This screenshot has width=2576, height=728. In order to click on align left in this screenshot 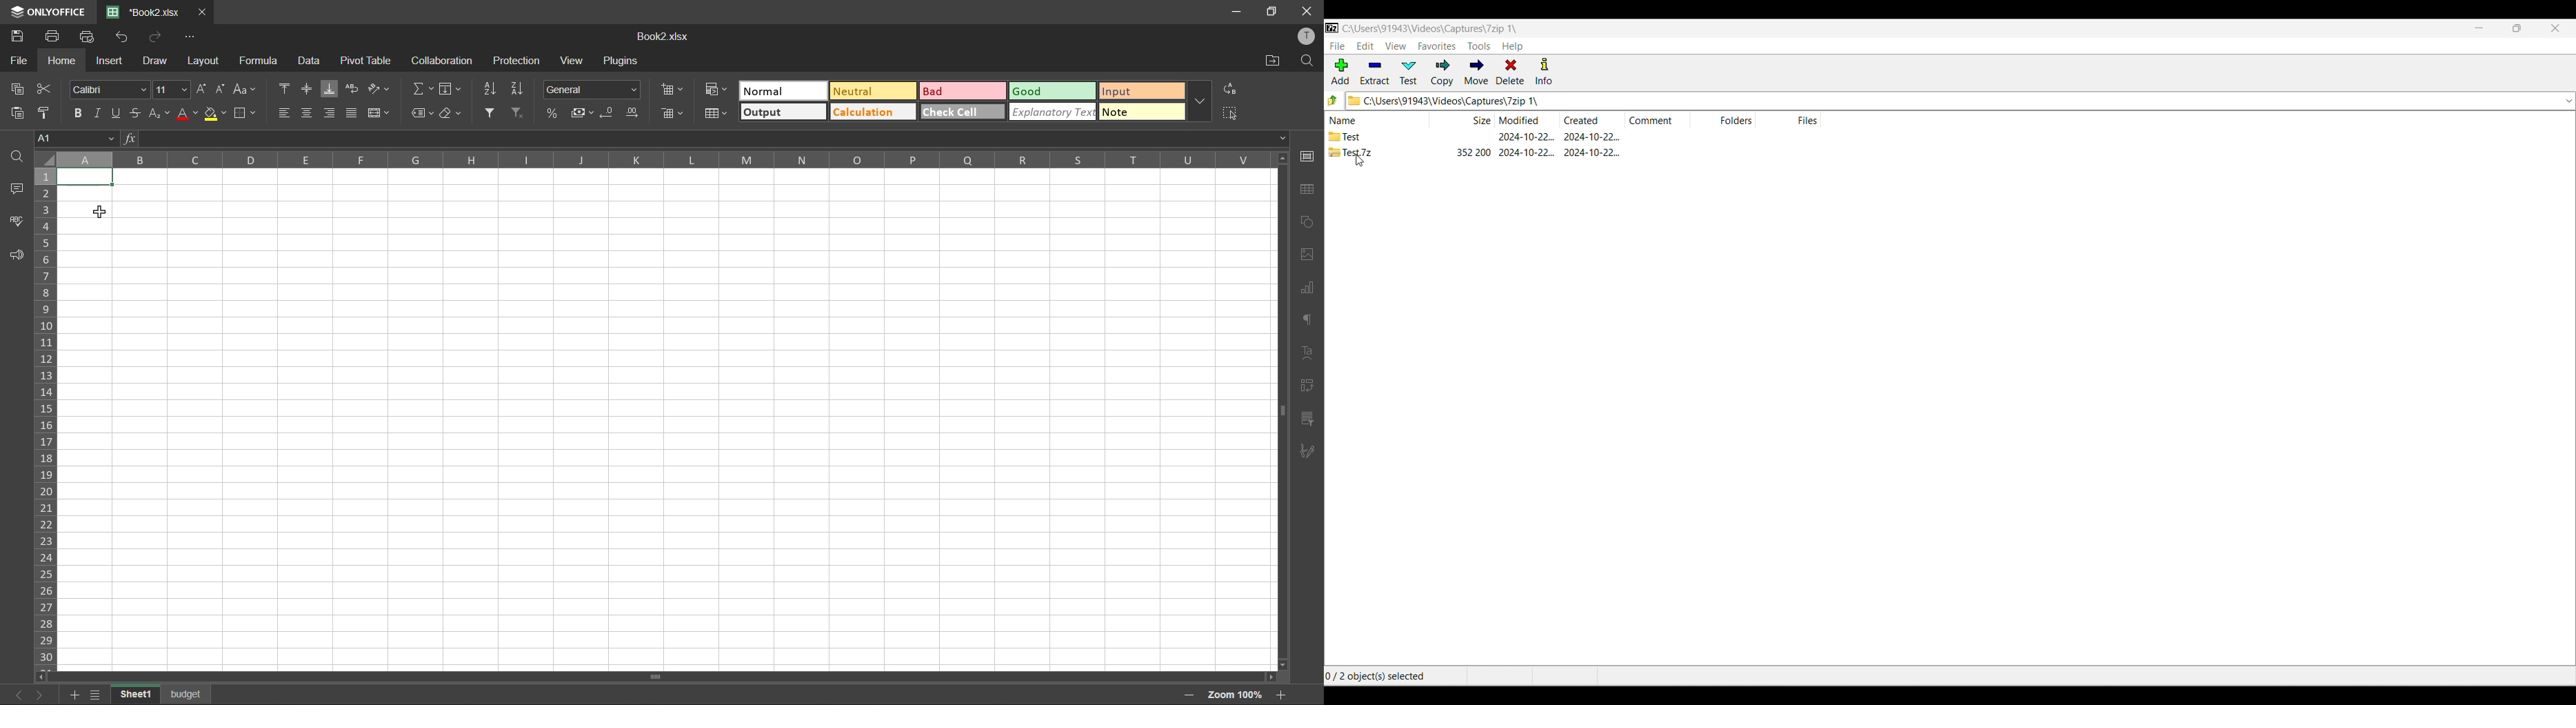, I will do `click(284, 111)`.